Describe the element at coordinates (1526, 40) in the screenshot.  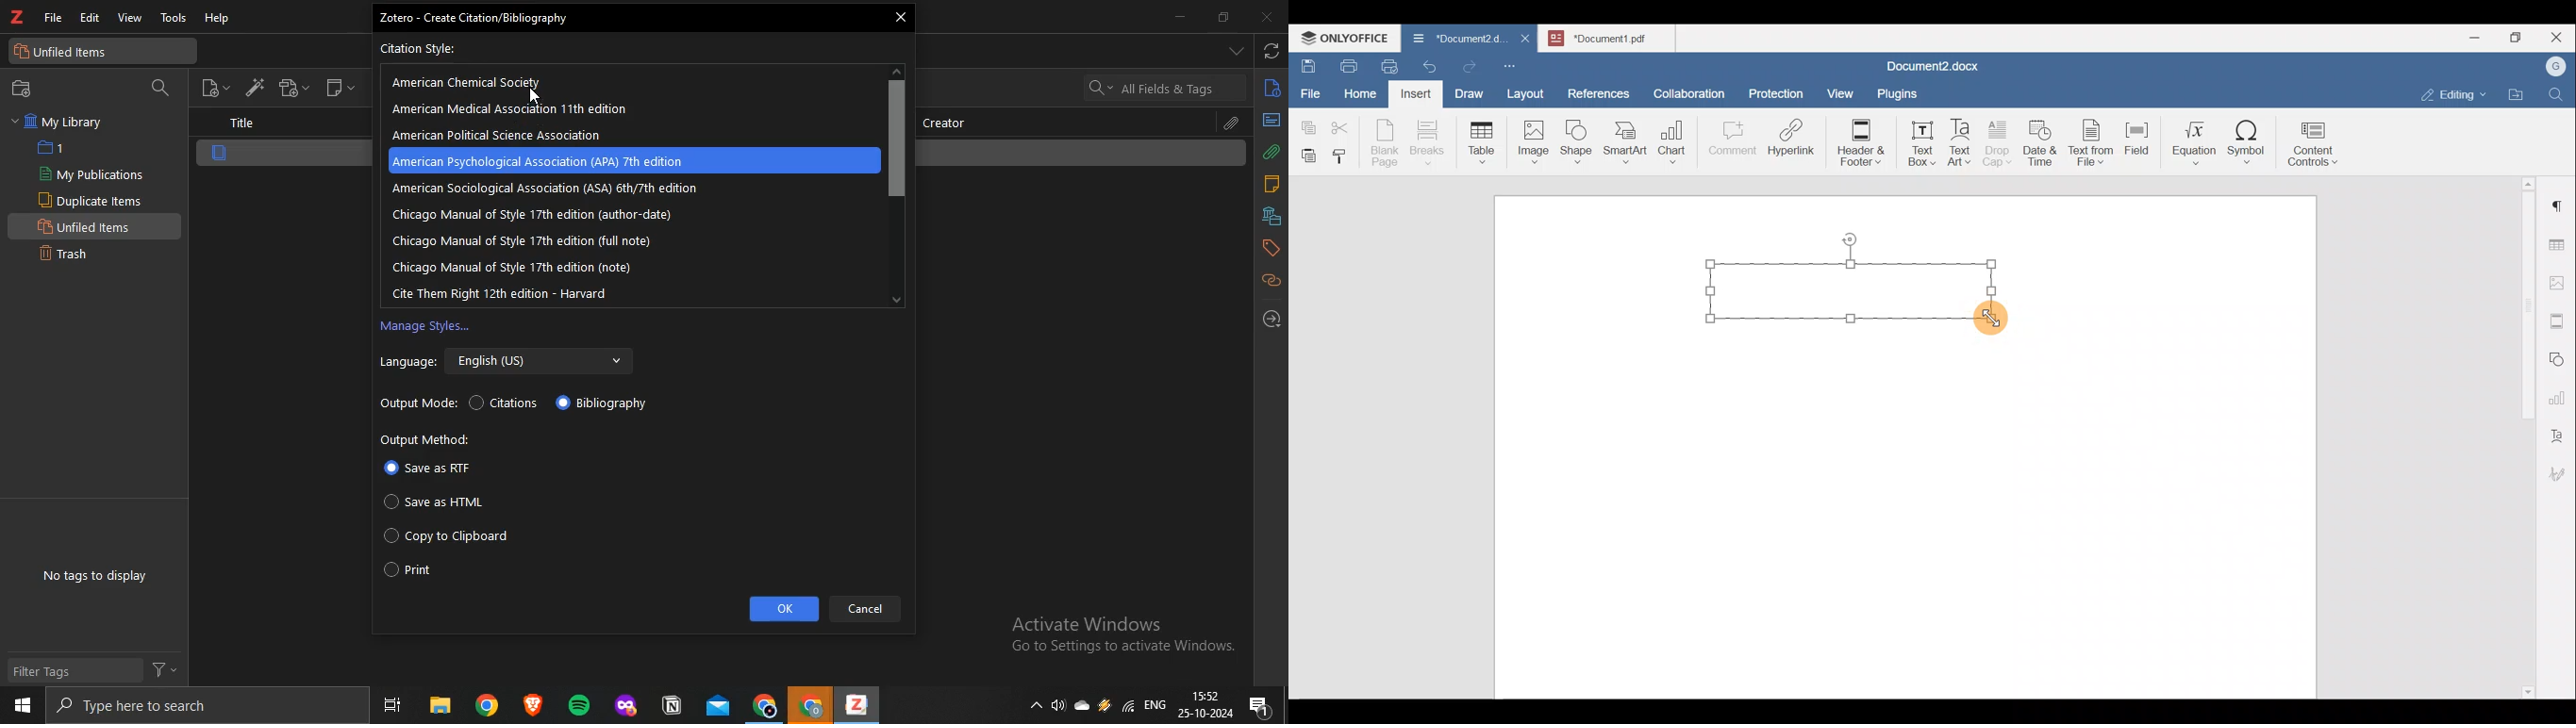
I see `Close document` at that location.